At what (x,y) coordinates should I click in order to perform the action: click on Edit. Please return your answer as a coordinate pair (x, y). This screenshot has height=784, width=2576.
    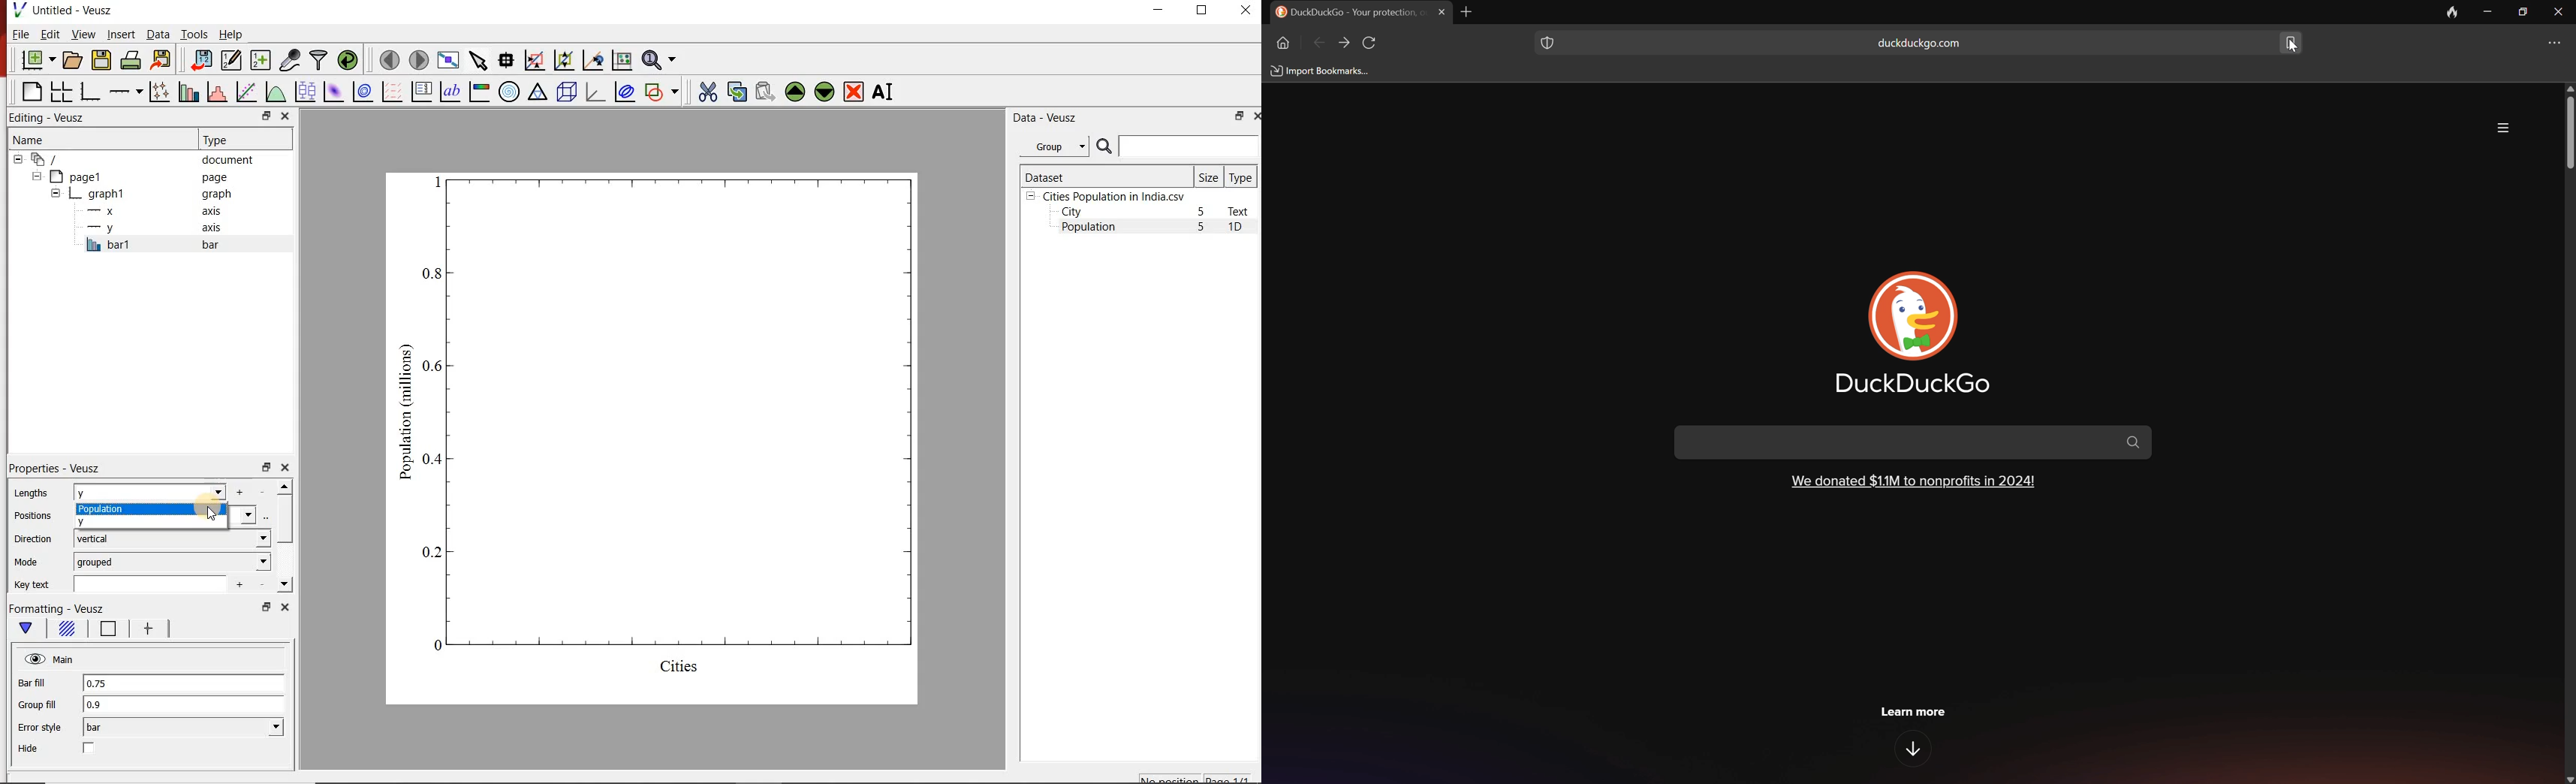
    Looking at the image, I should click on (49, 35).